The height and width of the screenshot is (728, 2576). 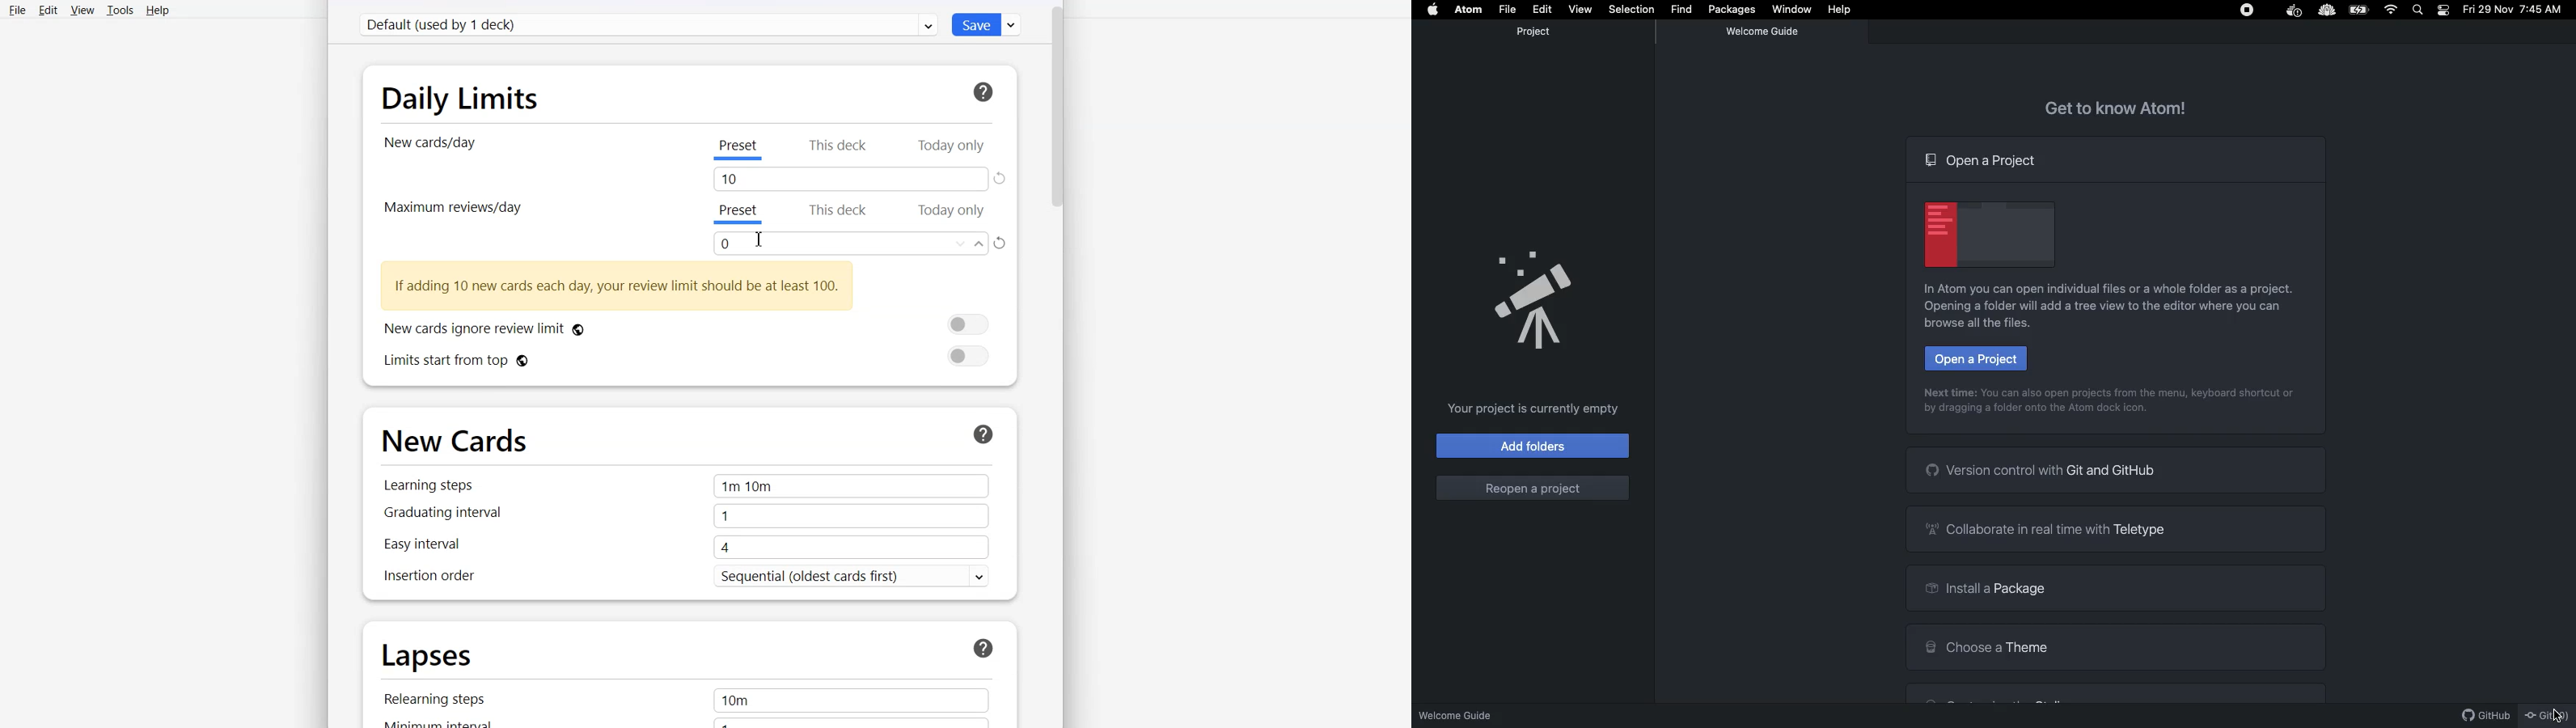 I want to click on This deck, so click(x=840, y=149).